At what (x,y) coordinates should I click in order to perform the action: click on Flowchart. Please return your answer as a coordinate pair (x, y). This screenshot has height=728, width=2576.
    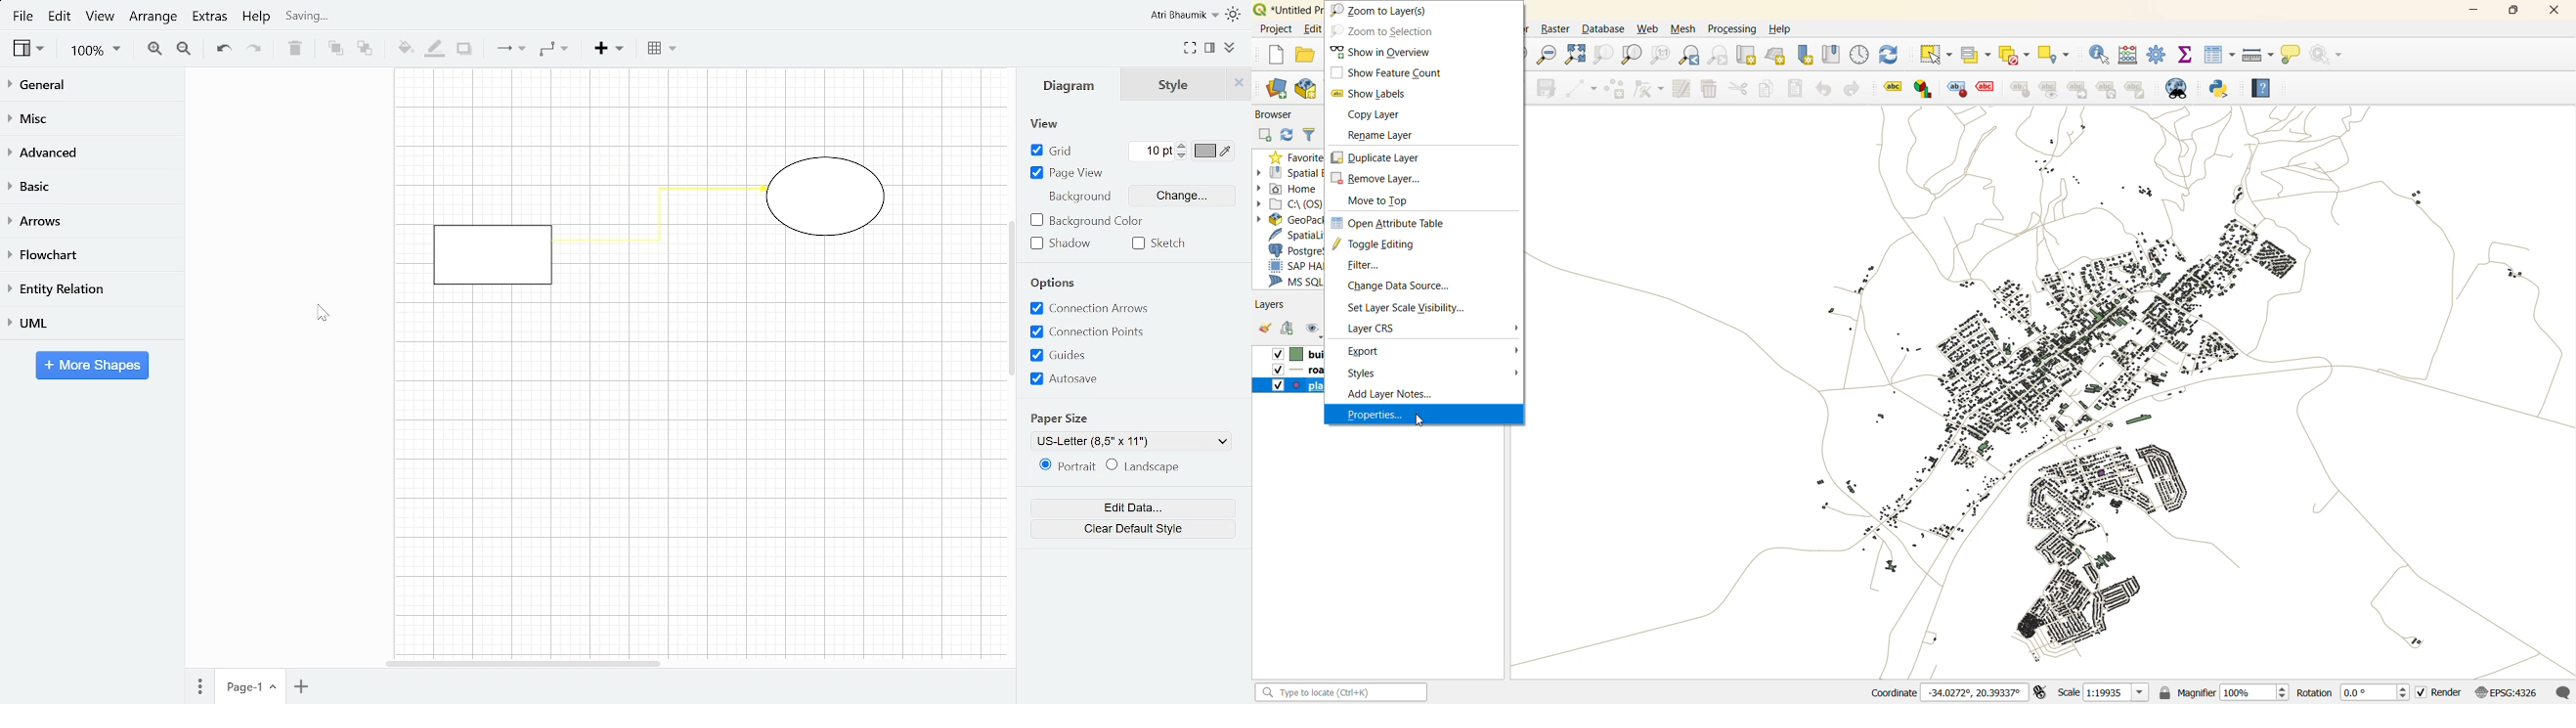
    Looking at the image, I should click on (87, 254).